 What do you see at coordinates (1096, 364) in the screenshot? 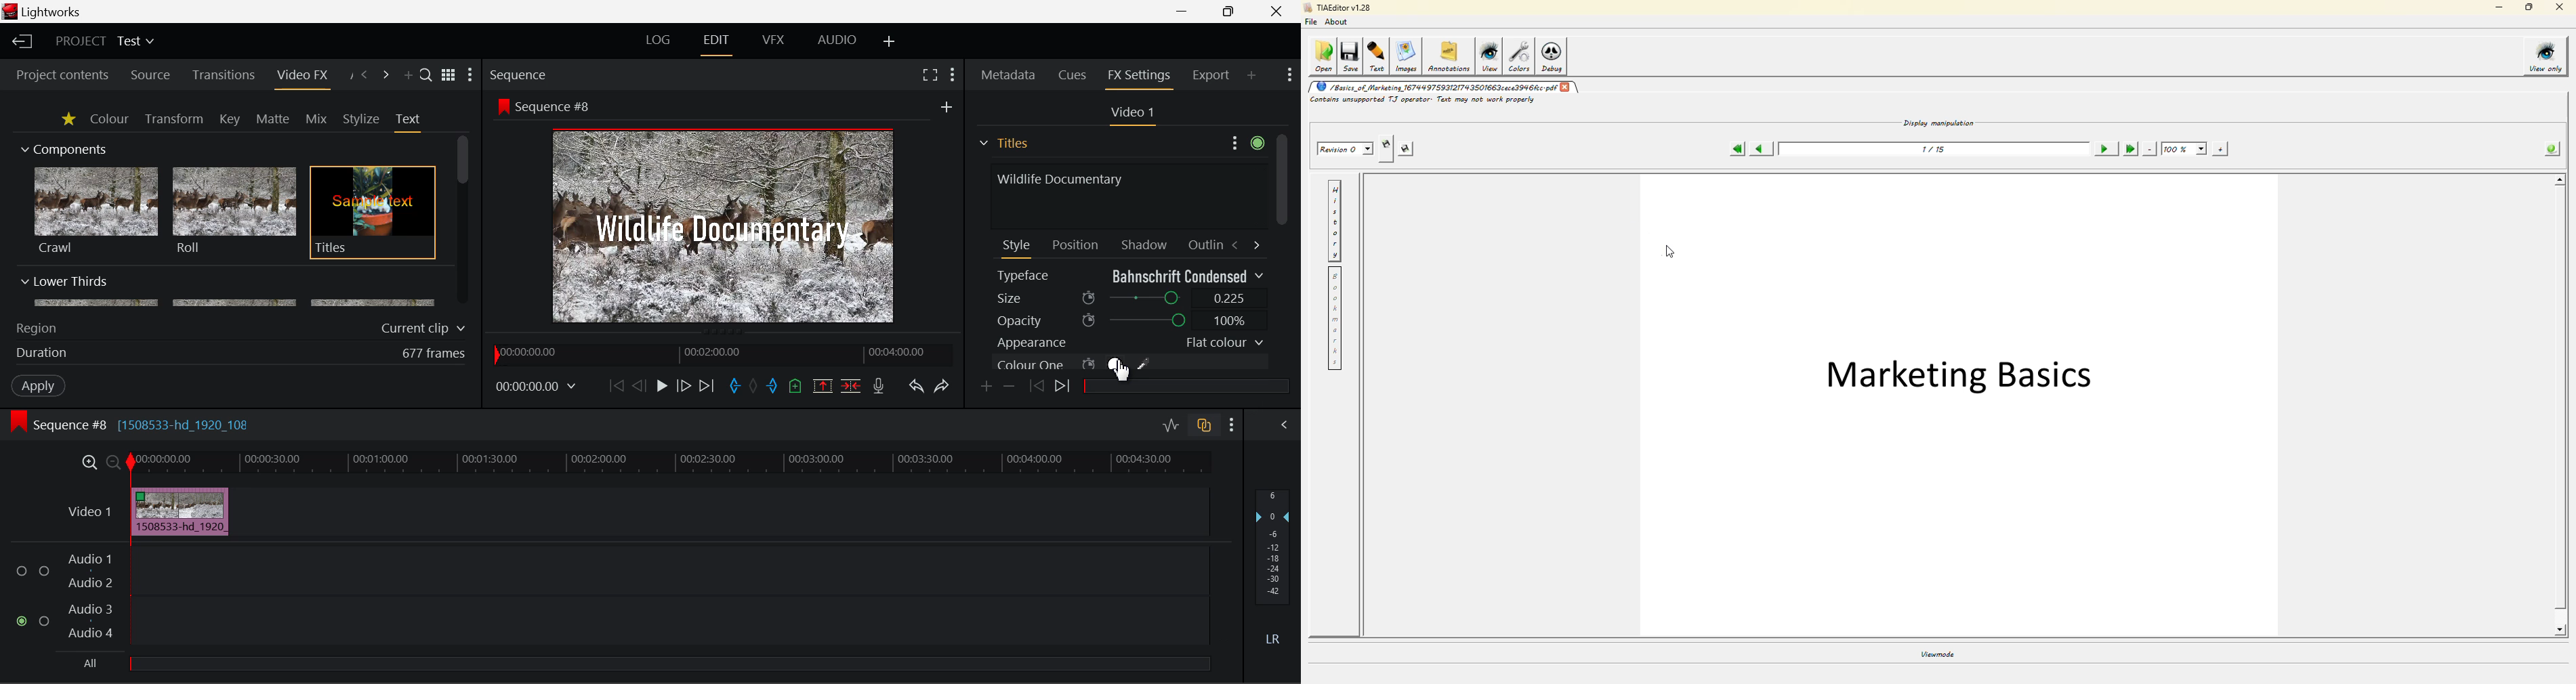
I see `Colour One` at bounding box center [1096, 364].